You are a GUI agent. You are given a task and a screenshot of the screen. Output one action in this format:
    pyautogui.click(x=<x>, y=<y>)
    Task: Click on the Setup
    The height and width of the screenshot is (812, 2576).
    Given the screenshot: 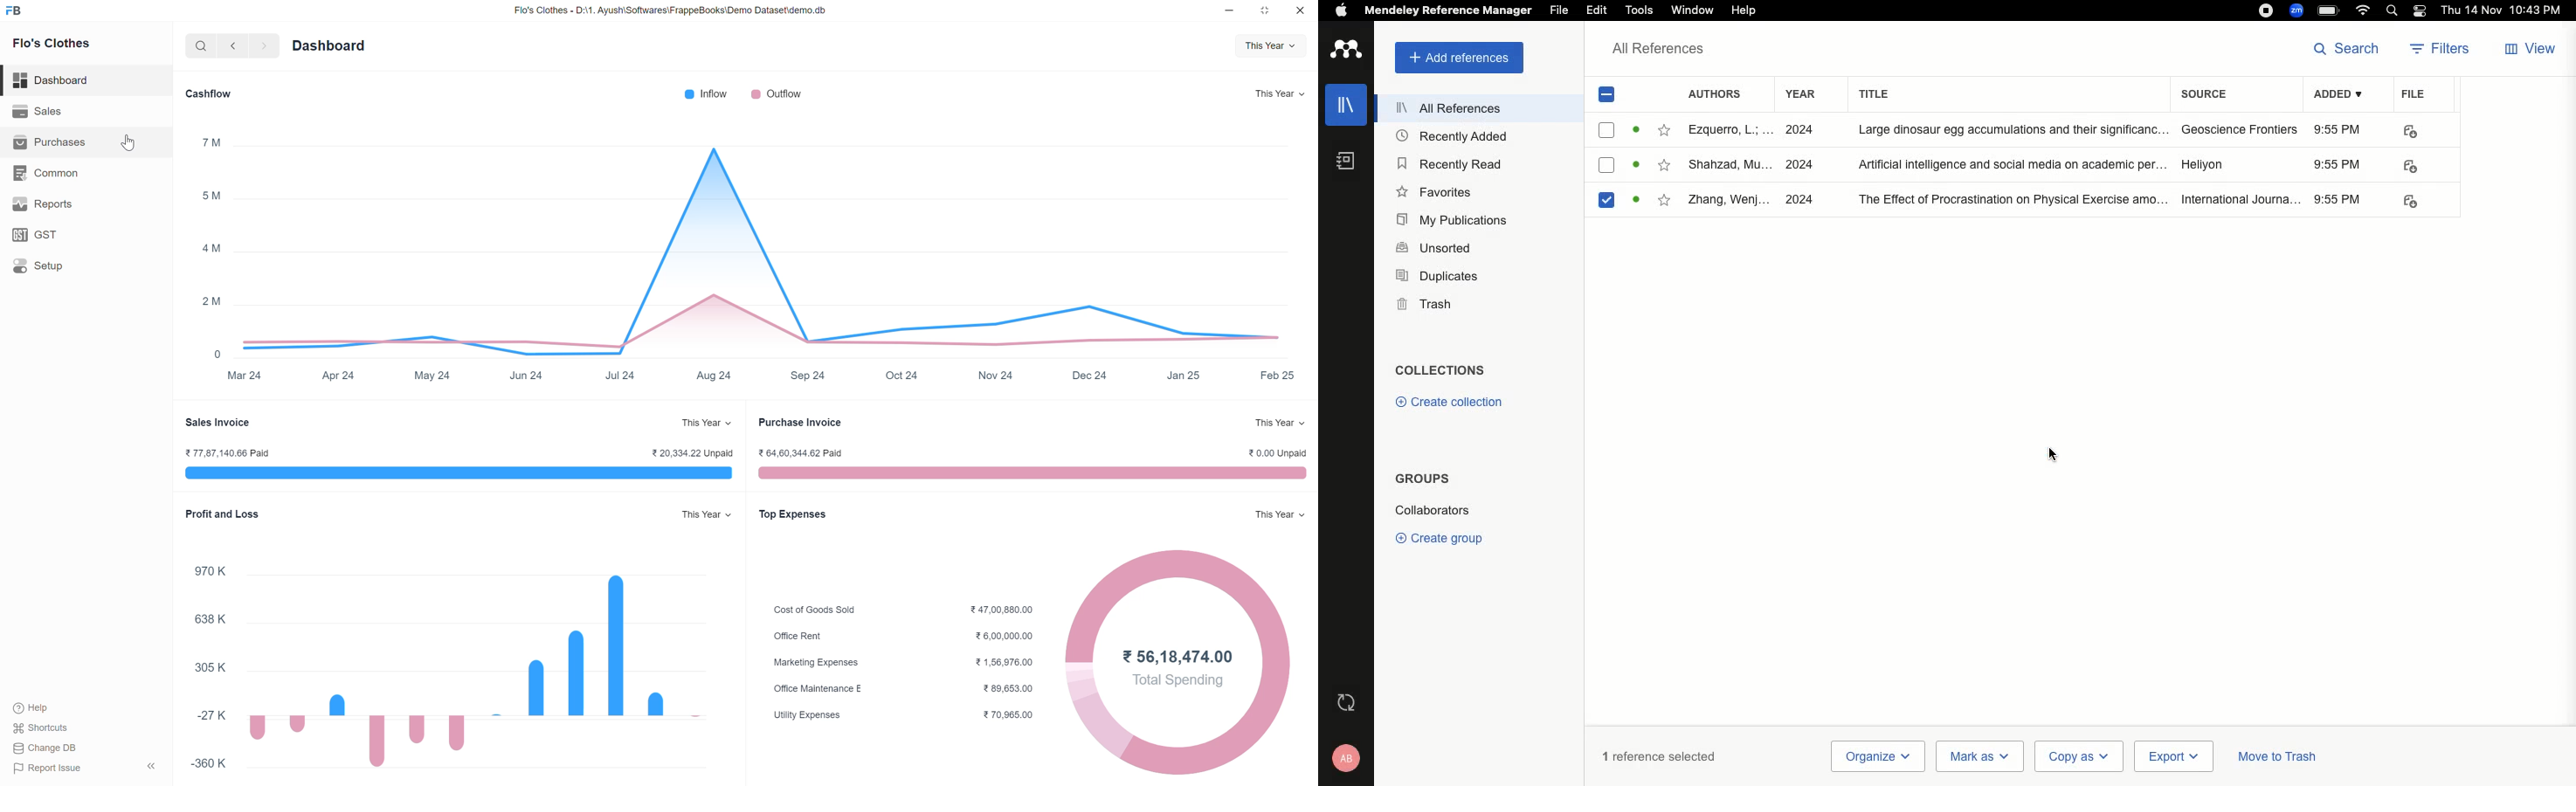 What is the action you would take?
    pyautogui.click(x=86, y=265)
    